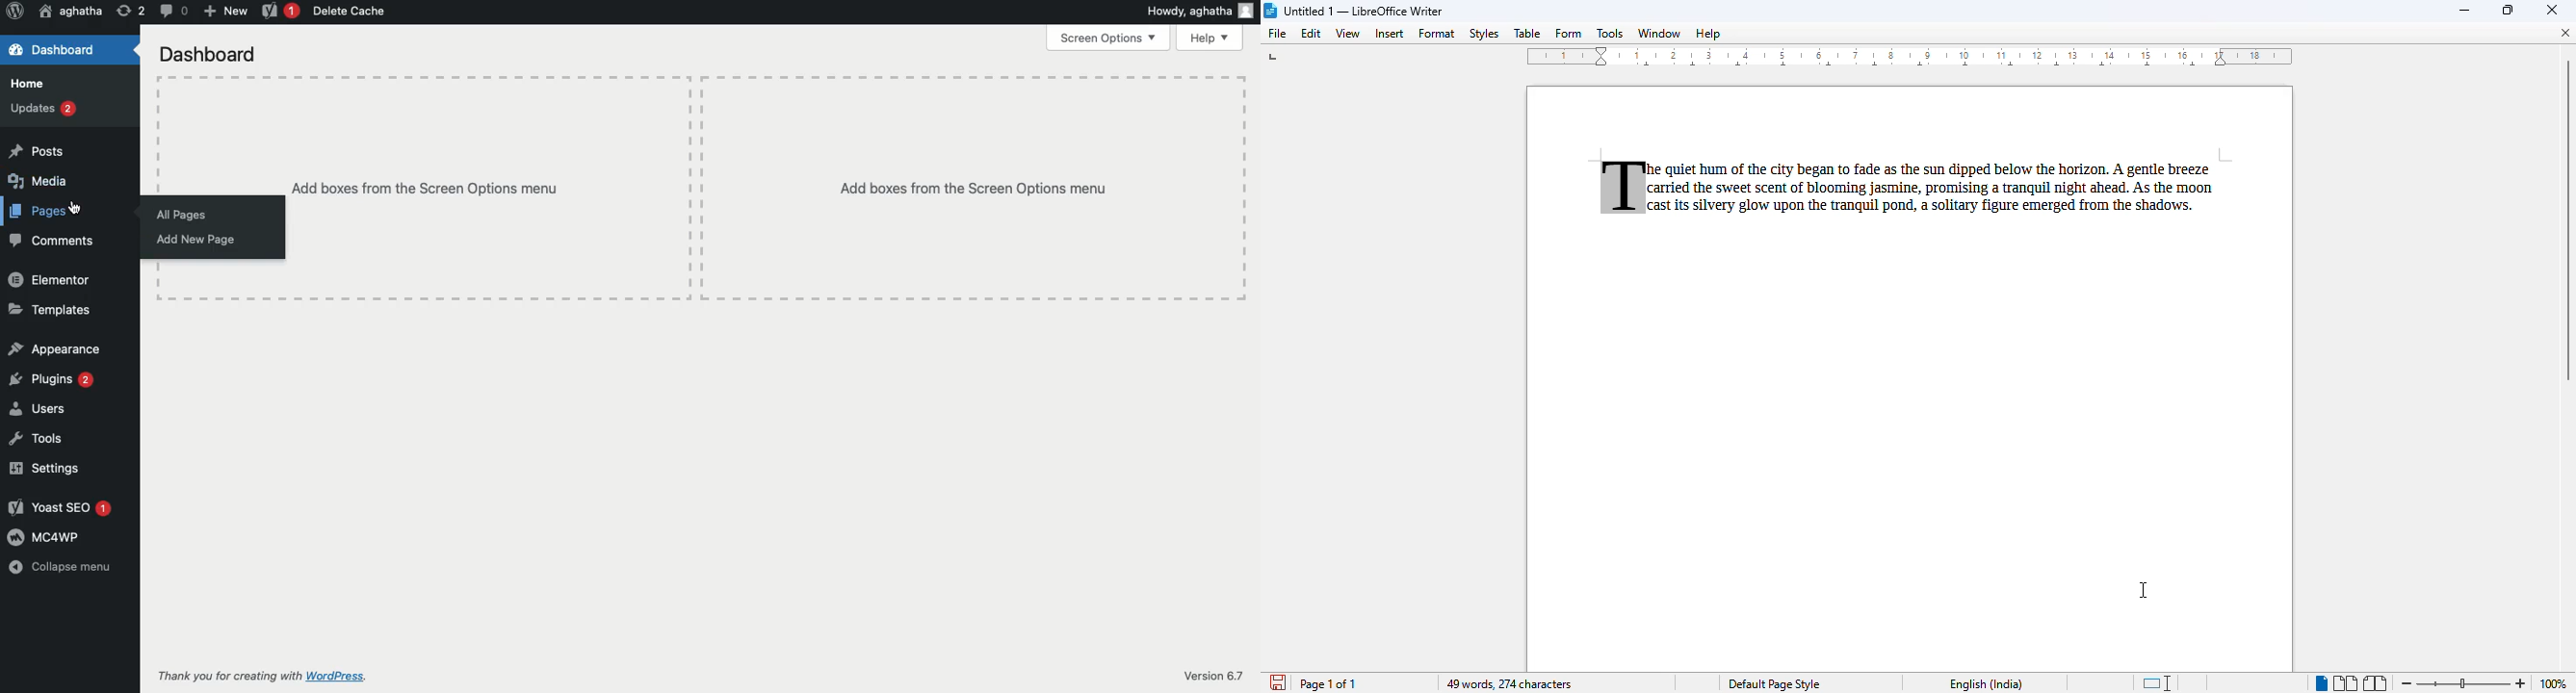 The height and width of the screenshot is (700, 2576). Describe the element at coordinates (2510, 10) in the screenshot. I see `maximize` at that location.